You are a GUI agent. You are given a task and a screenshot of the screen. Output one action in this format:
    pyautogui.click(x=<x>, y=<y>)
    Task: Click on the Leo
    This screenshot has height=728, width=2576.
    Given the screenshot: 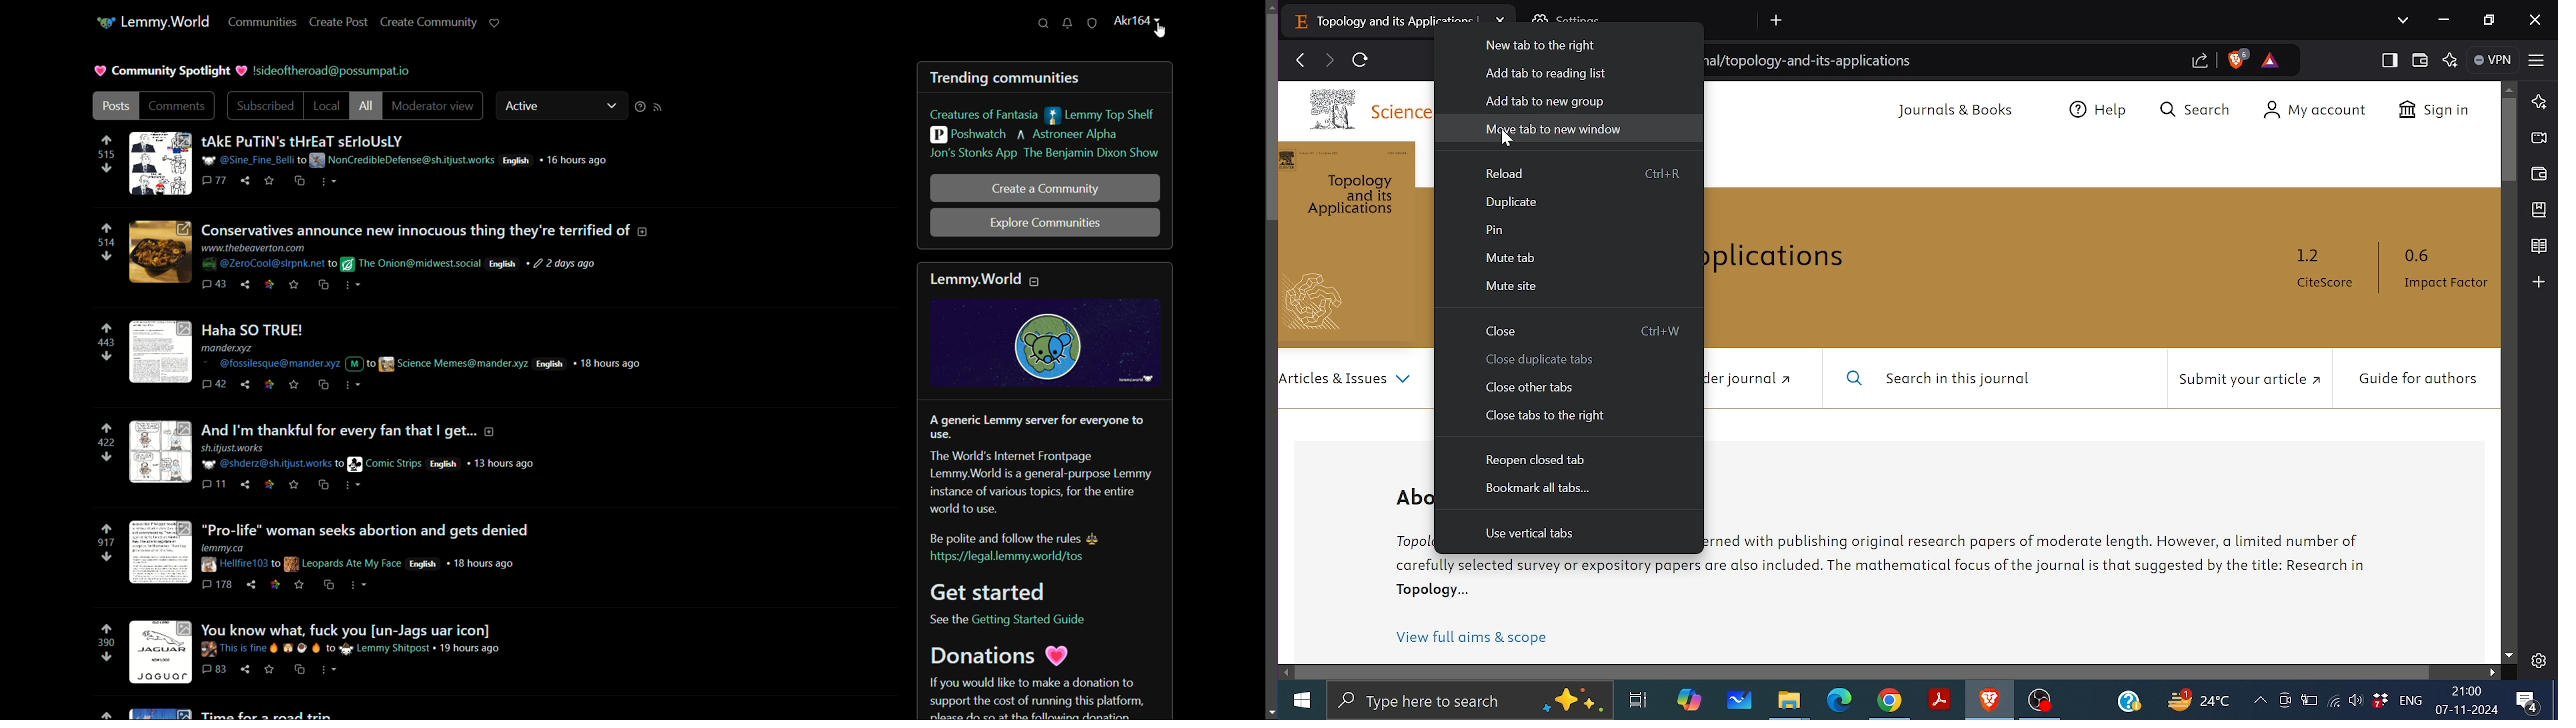 What is the action you would take?
    pyautogui.click(x=2538, y=102)
    